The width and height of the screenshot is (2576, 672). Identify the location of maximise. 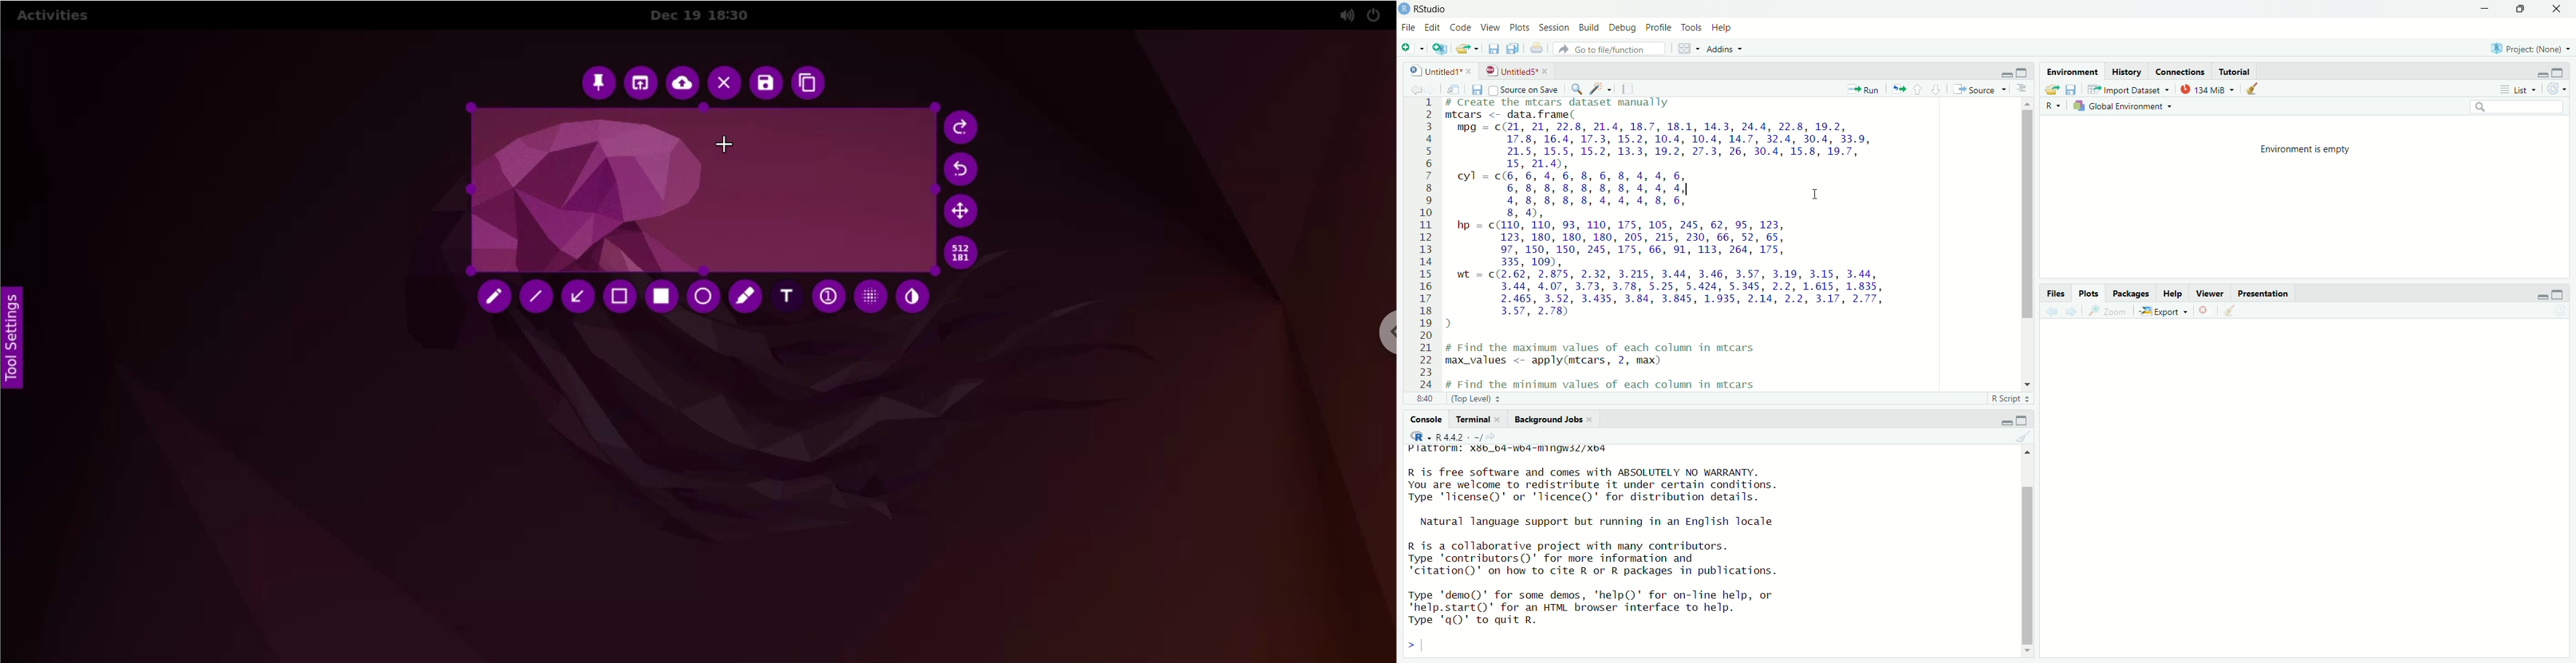
(2022, 419).